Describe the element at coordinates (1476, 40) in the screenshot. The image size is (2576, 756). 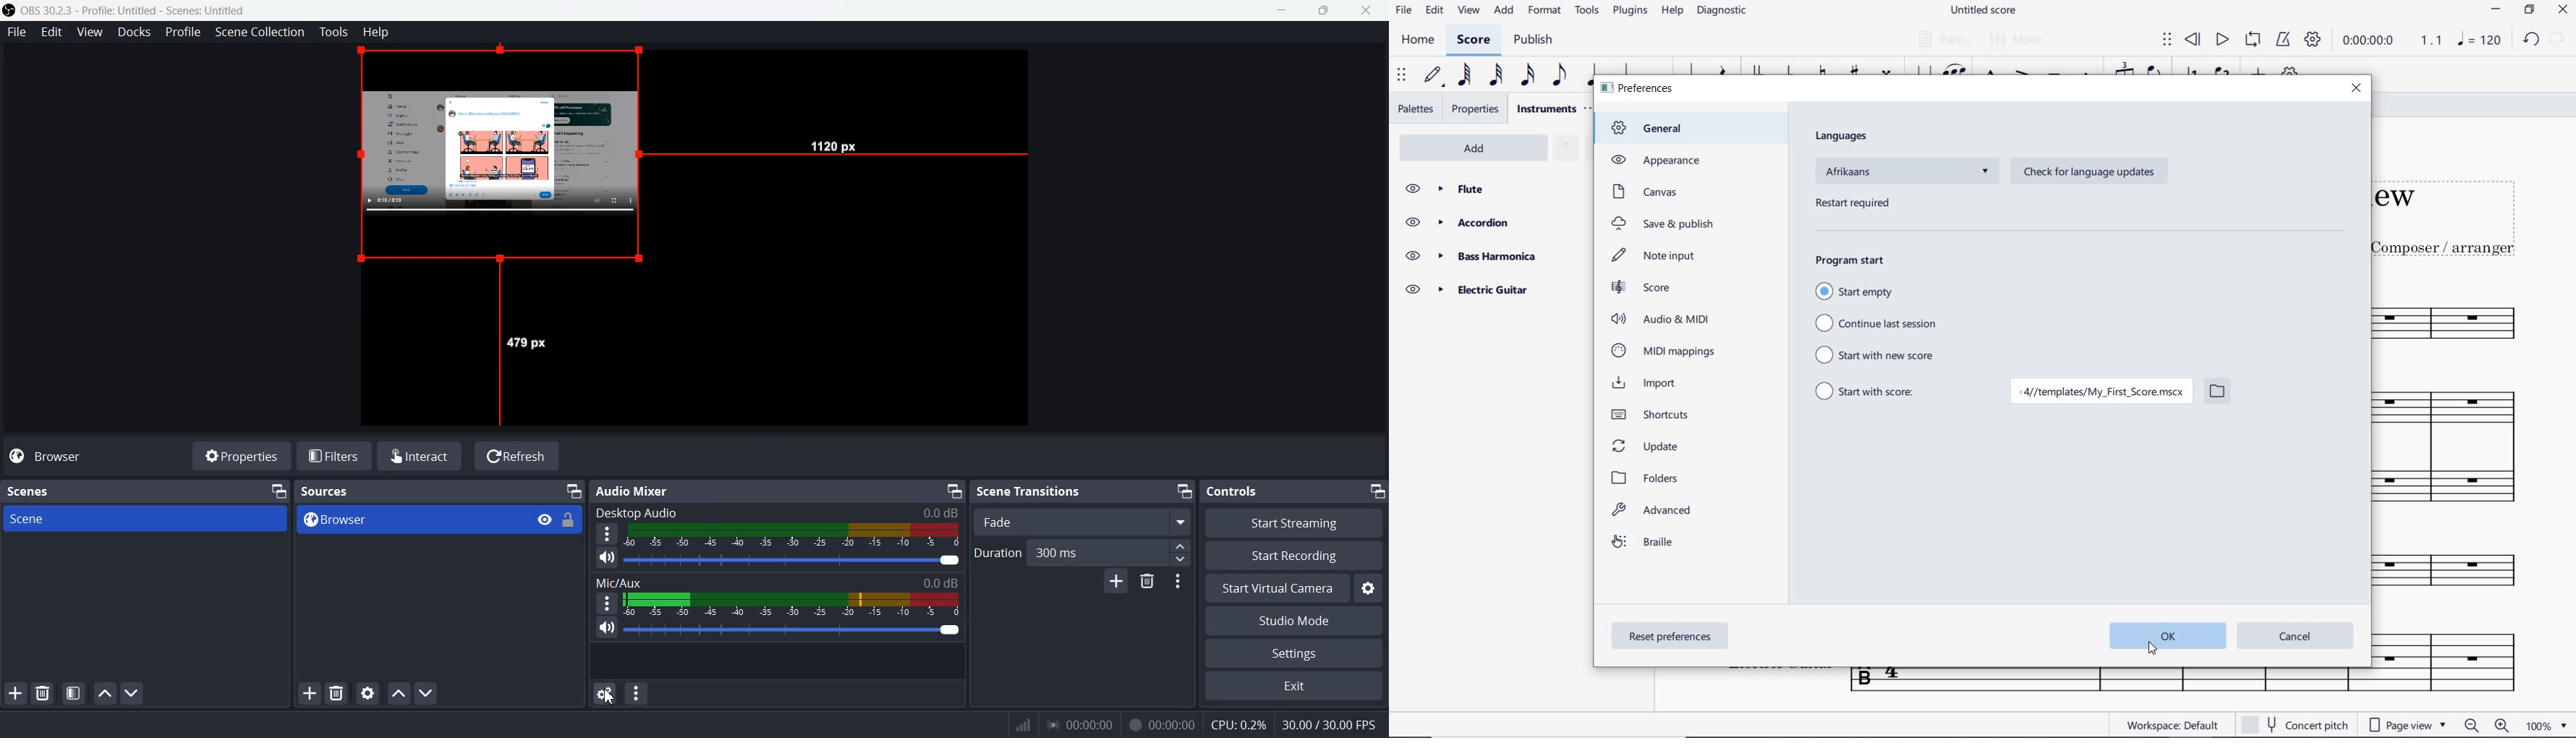
I see `score` at that location.